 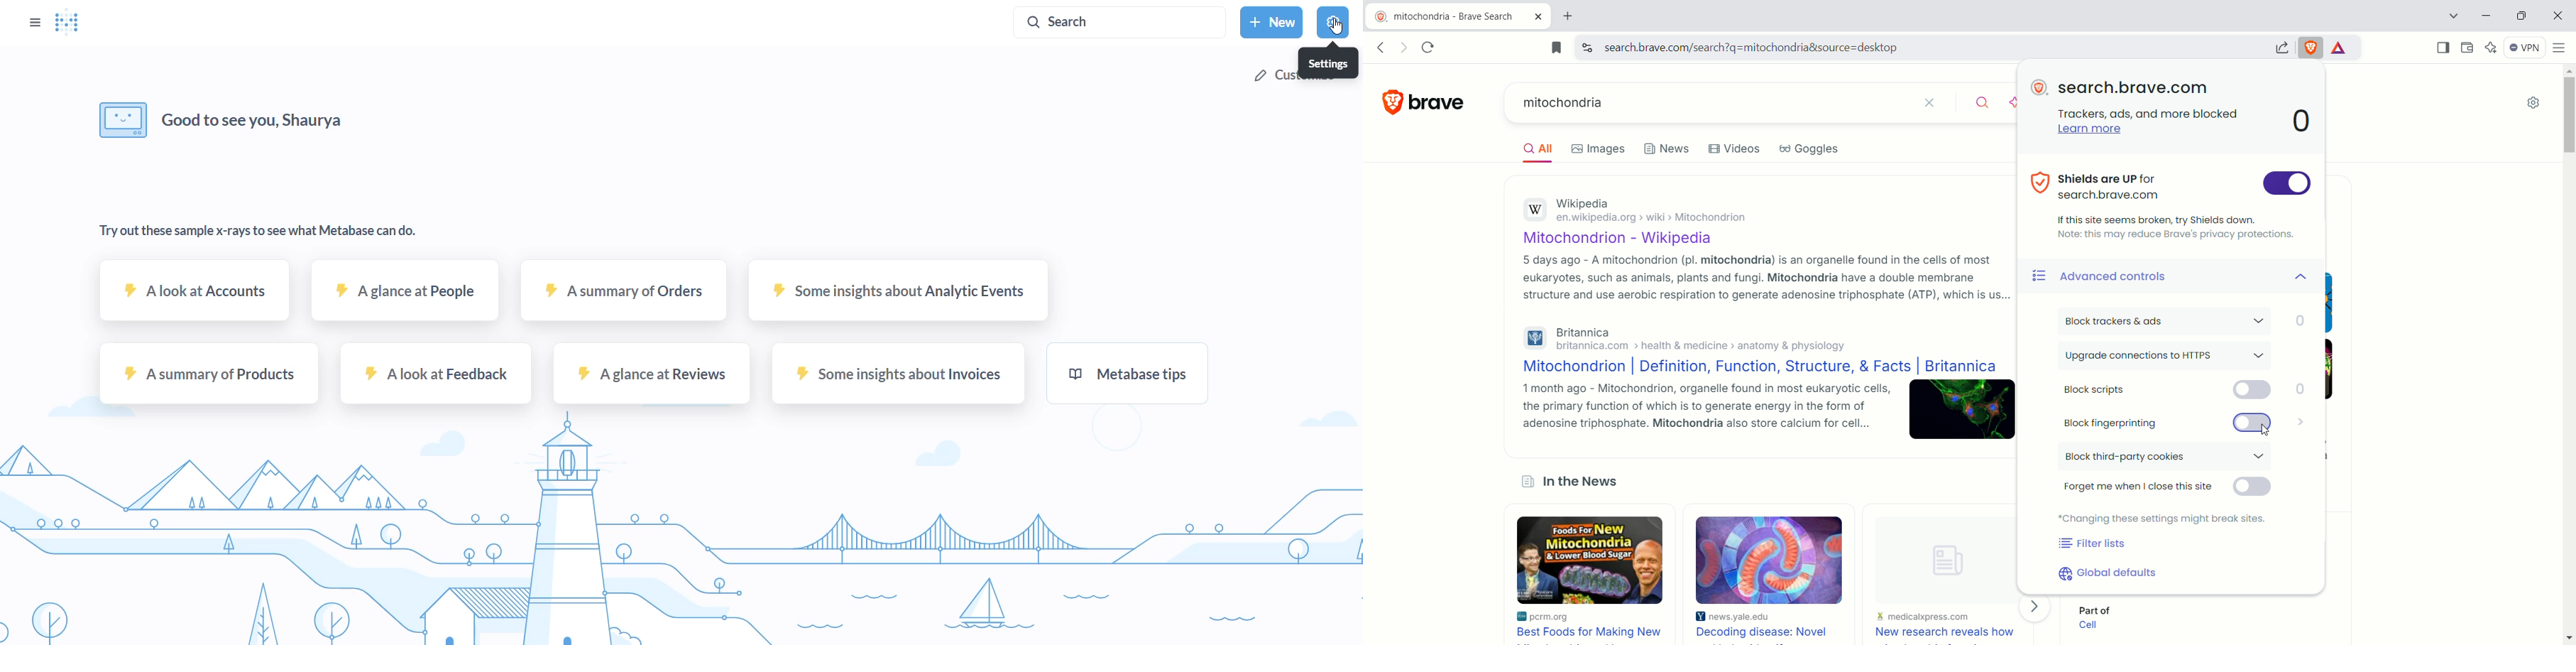 What do you see at coordinates (406, 298) in the screenshot?
I see `A glance at people sample` at bounding box center [406, 298].